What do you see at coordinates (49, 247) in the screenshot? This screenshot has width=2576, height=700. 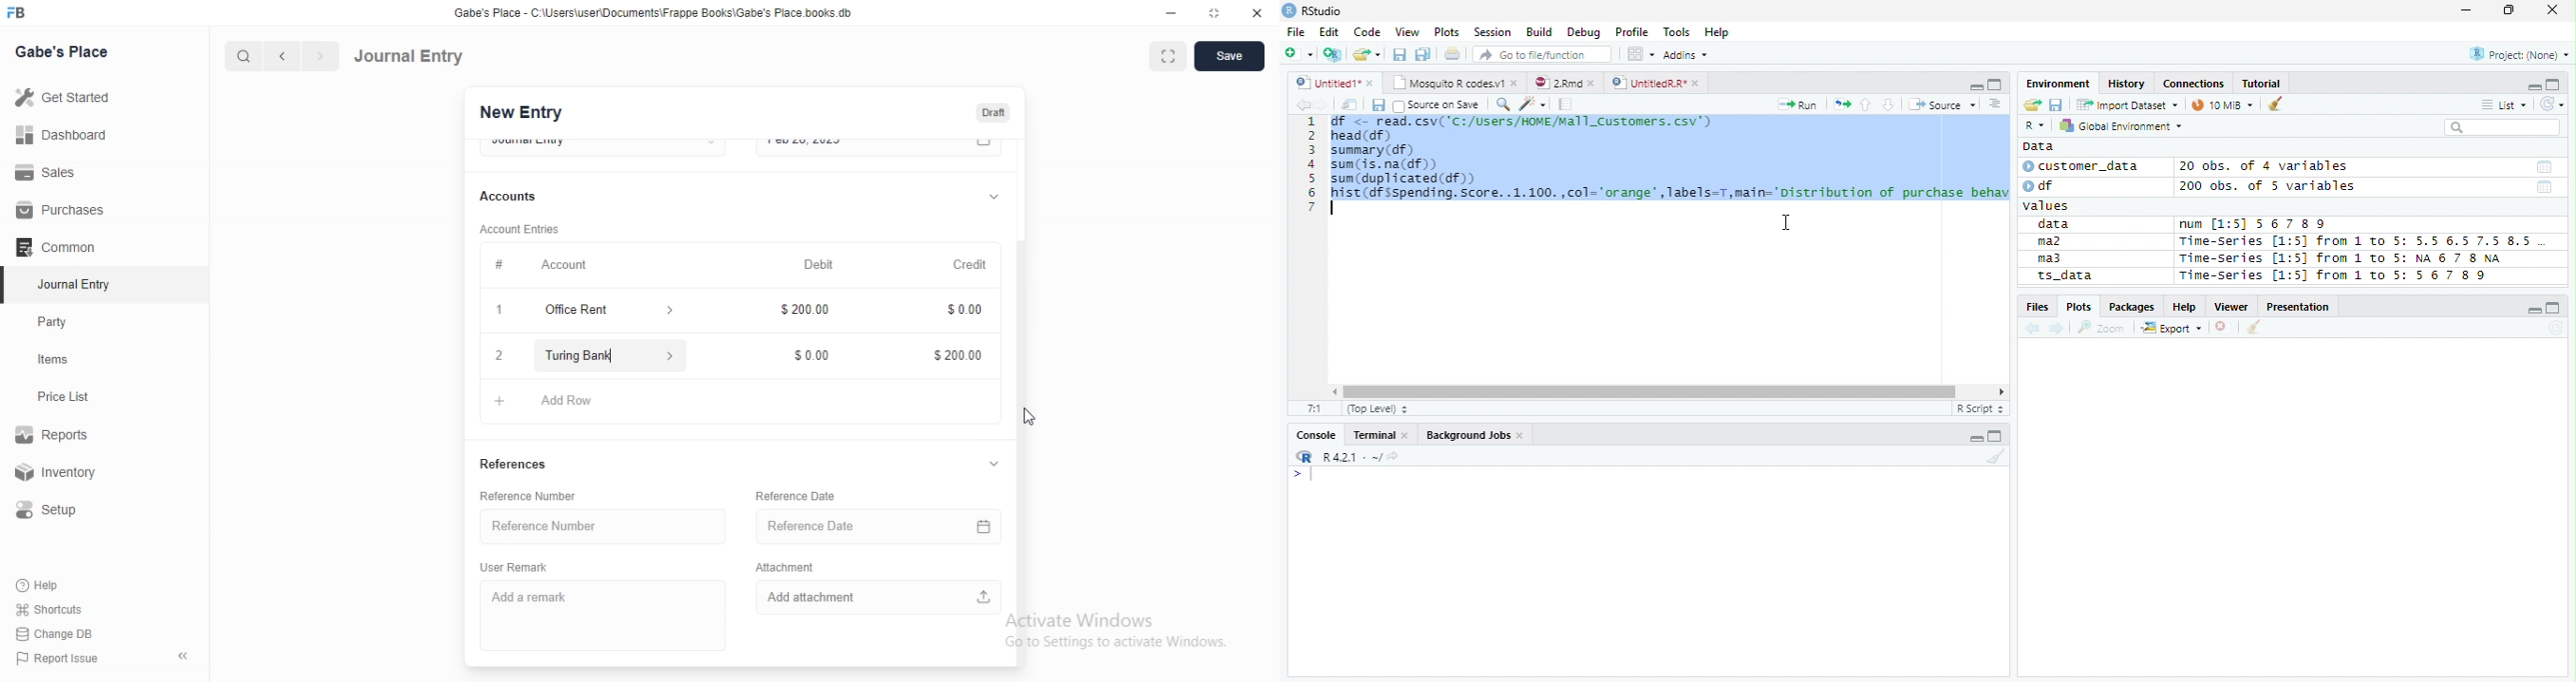 I see `Comman` at bounding box center [49, 247].